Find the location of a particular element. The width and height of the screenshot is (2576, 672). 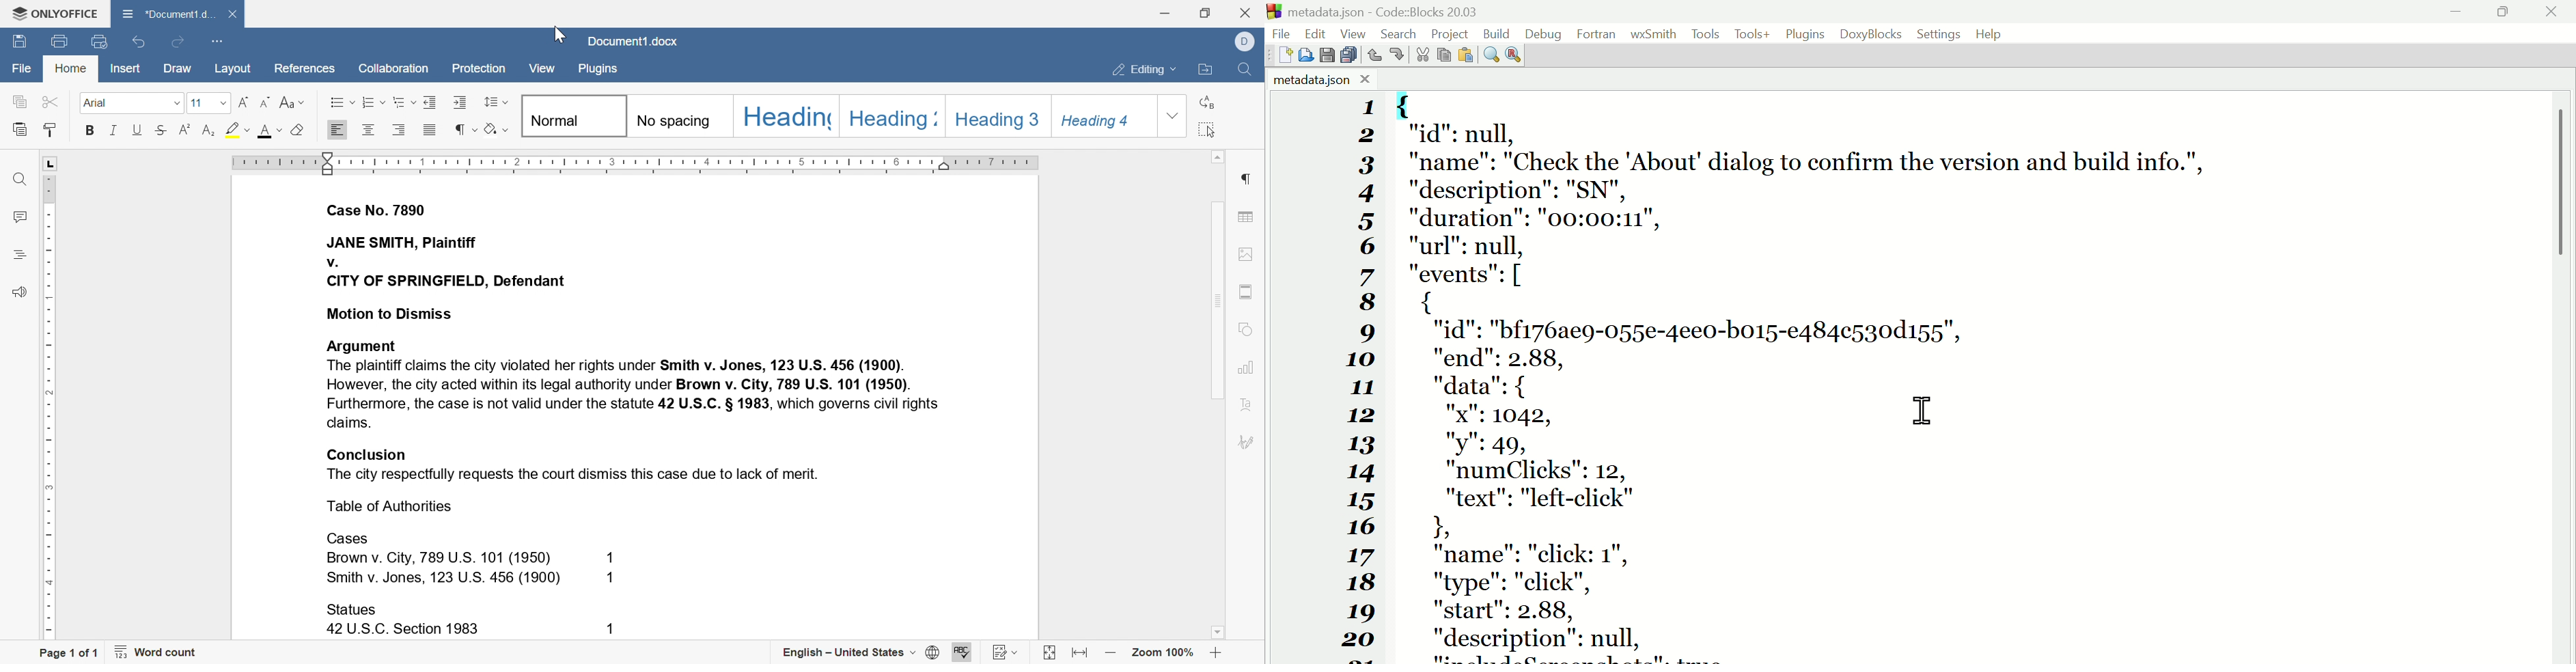

quick print is located at coordinates (61, 40).